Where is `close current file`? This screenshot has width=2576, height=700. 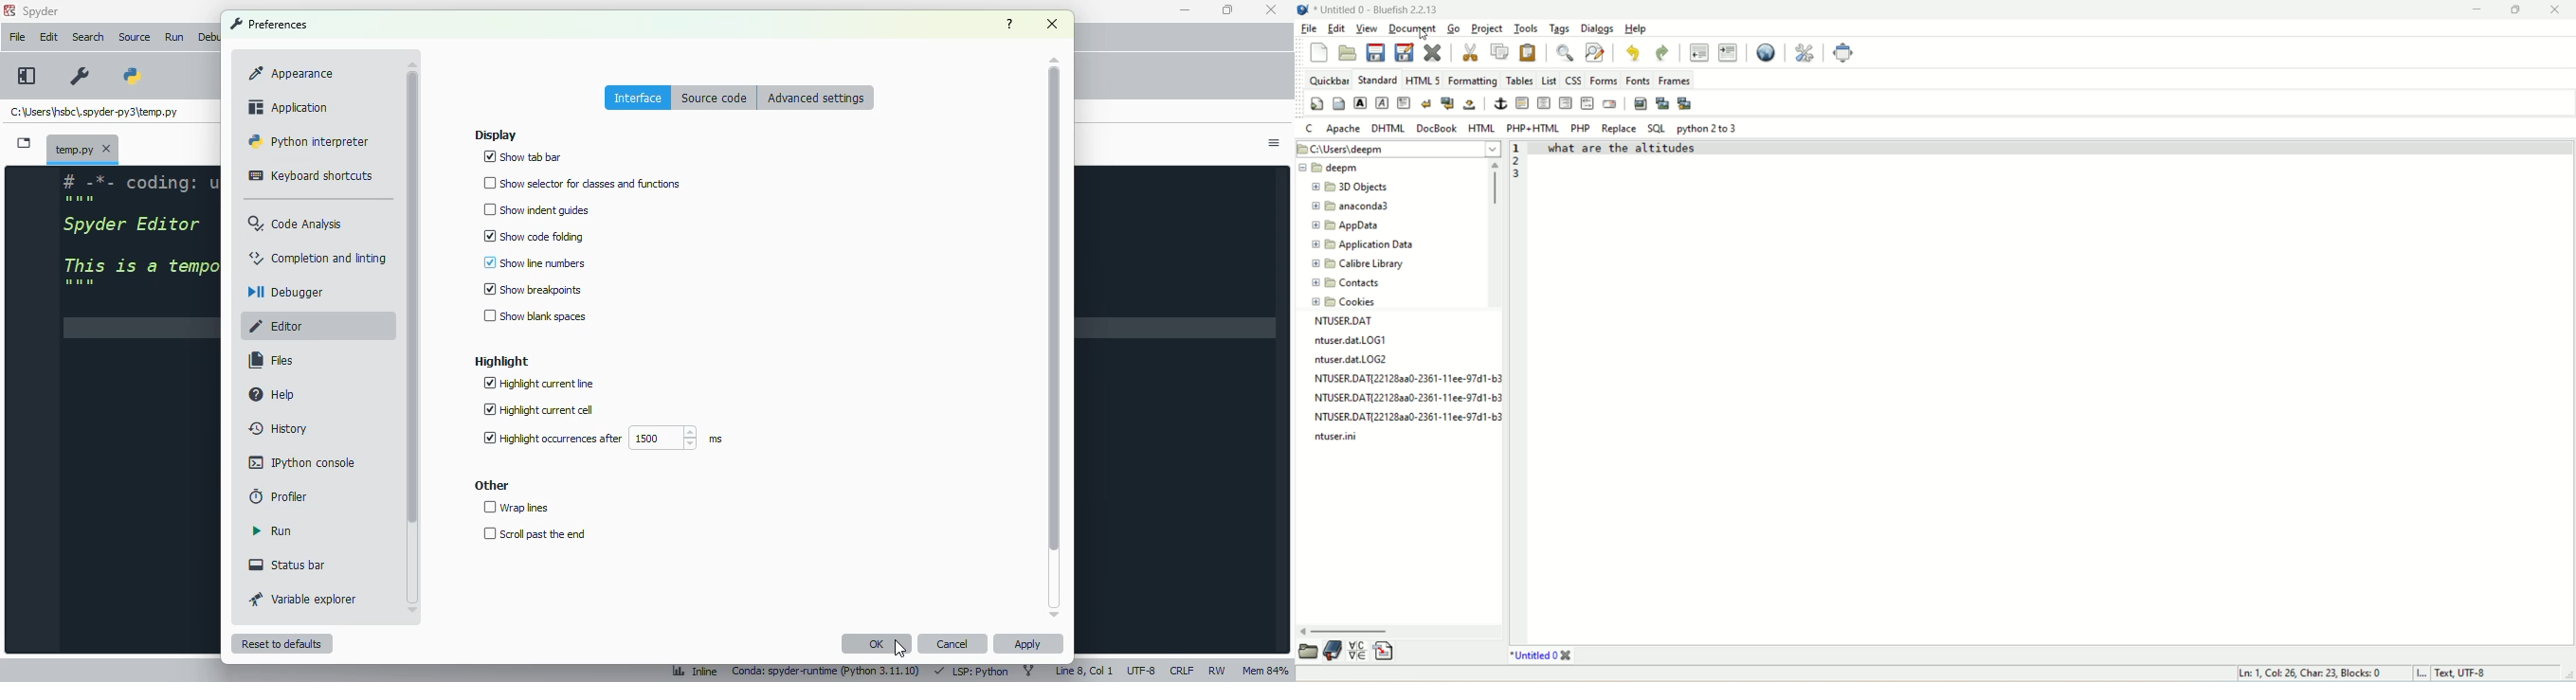
close current file is located at coordinates (1432, 53).